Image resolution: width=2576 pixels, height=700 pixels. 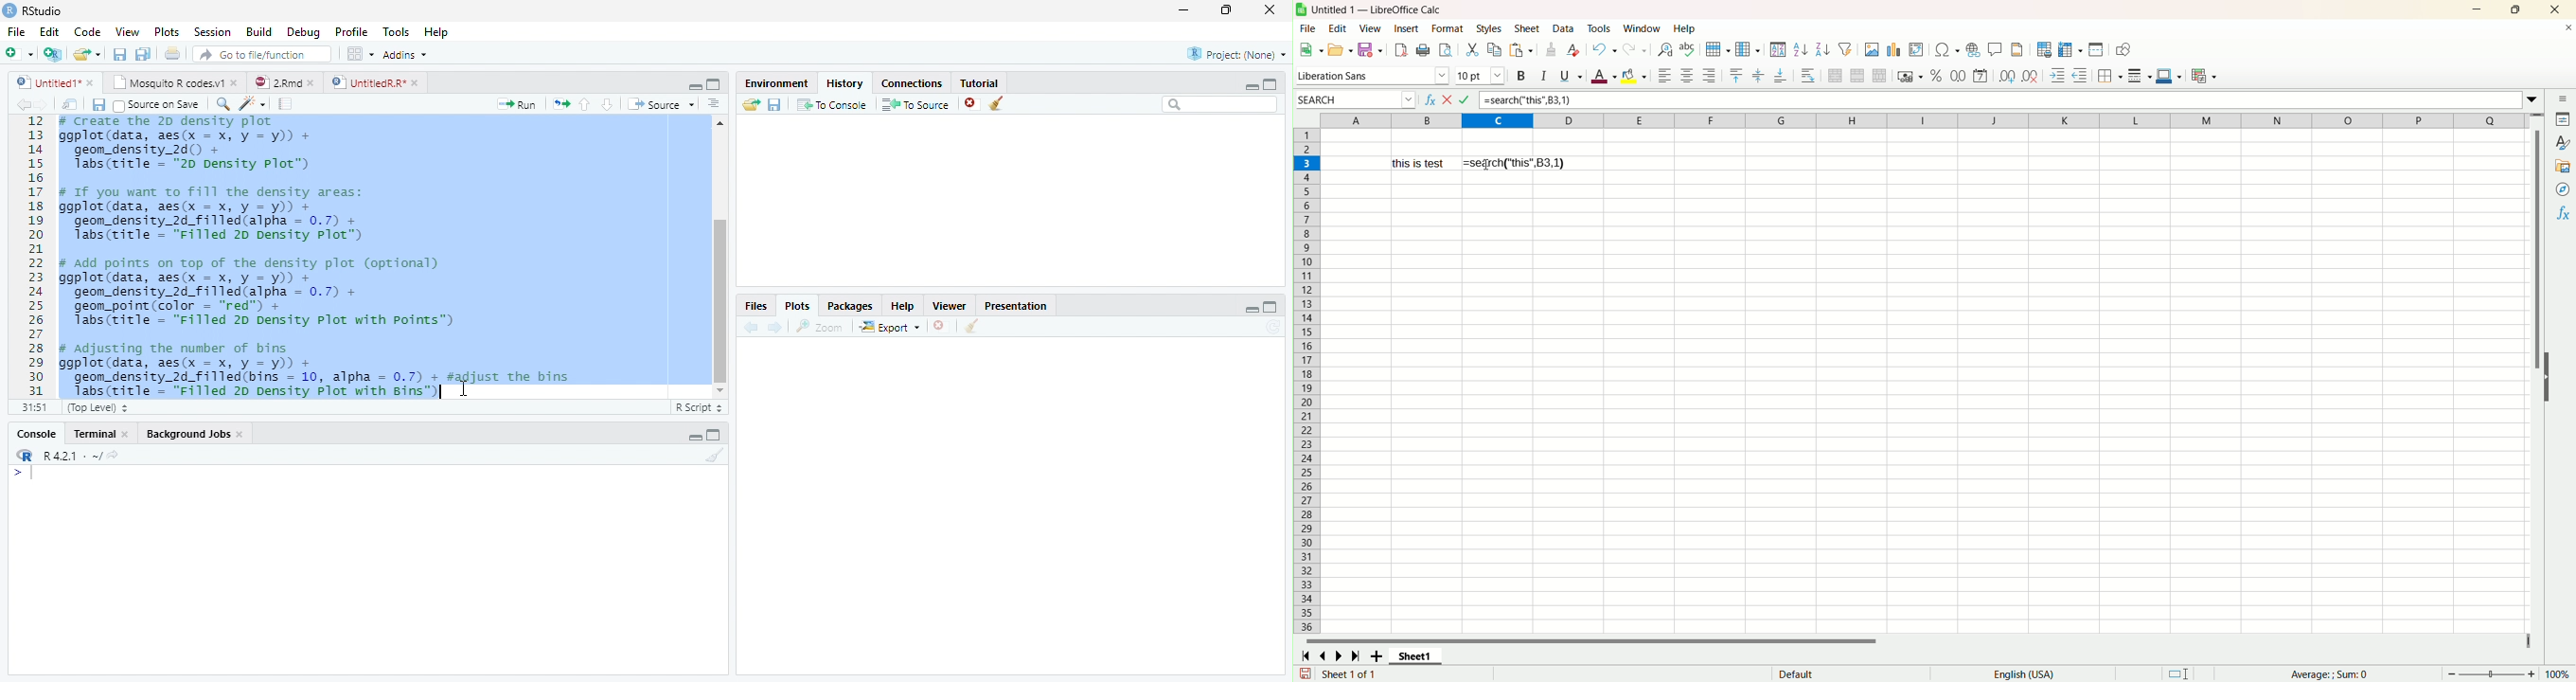 I want to click on save, so click(x=1305, y=673).